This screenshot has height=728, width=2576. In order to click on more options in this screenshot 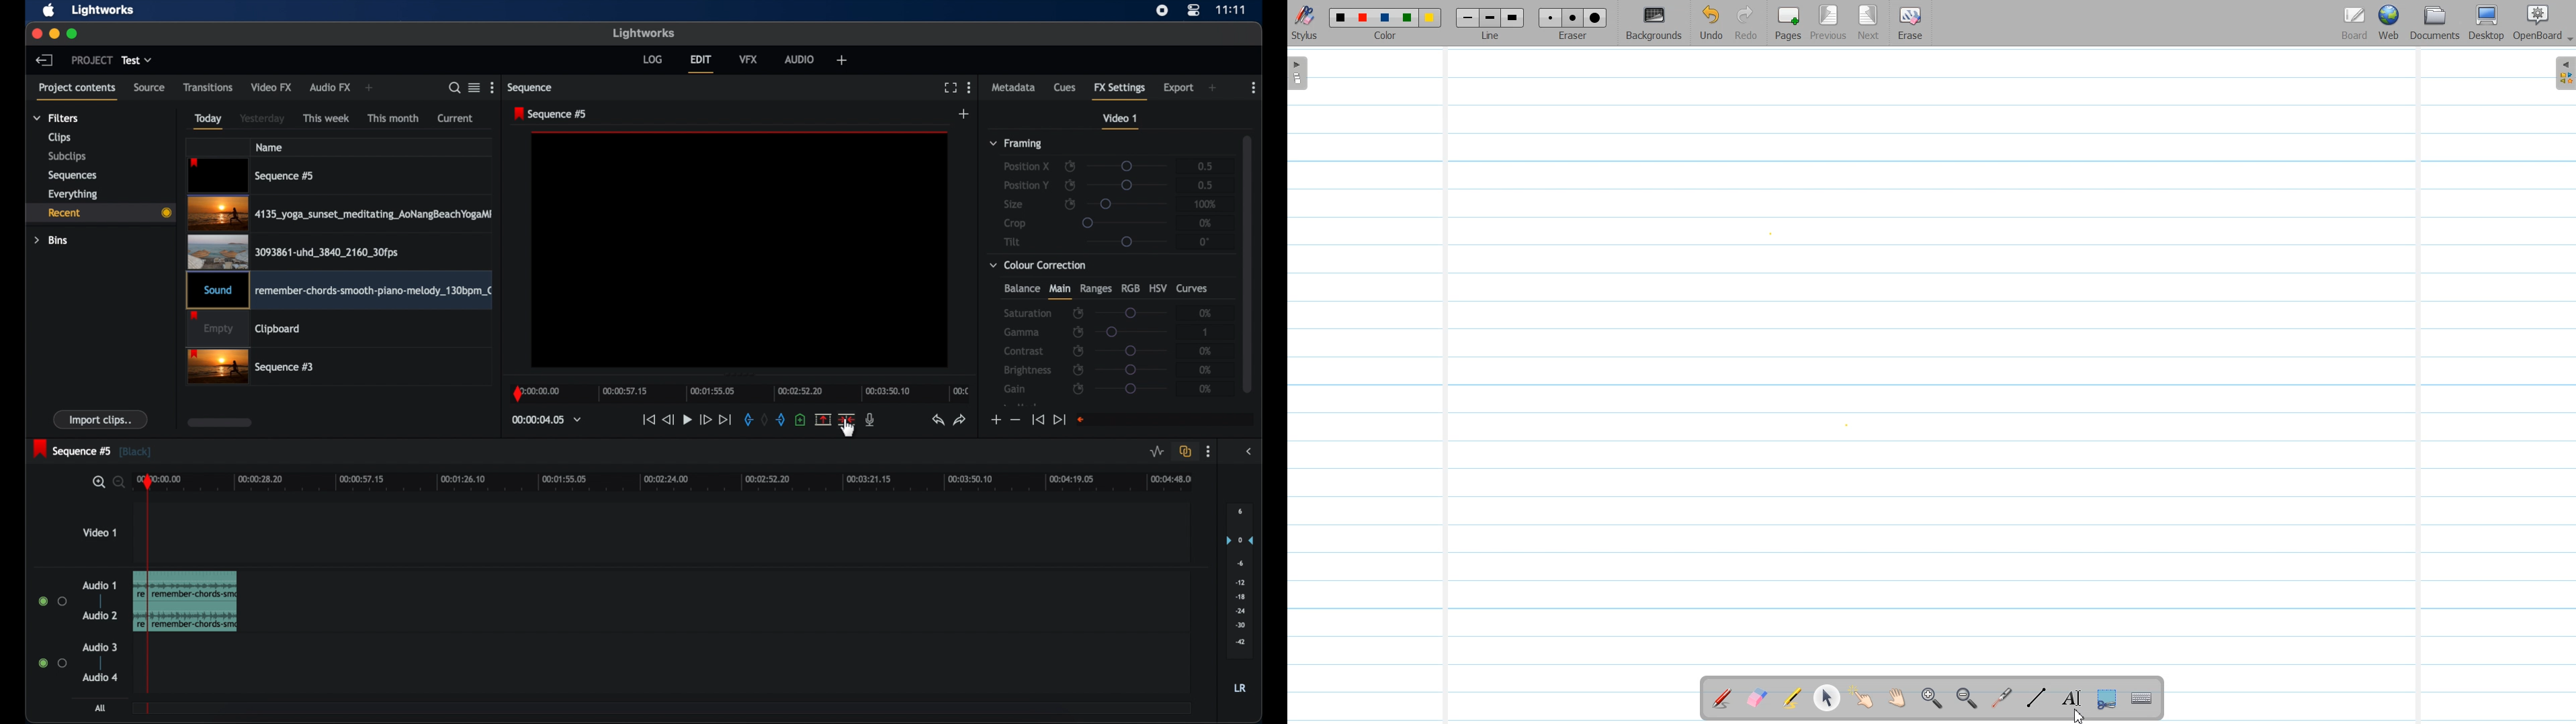, I will do `click(494, 87)`.